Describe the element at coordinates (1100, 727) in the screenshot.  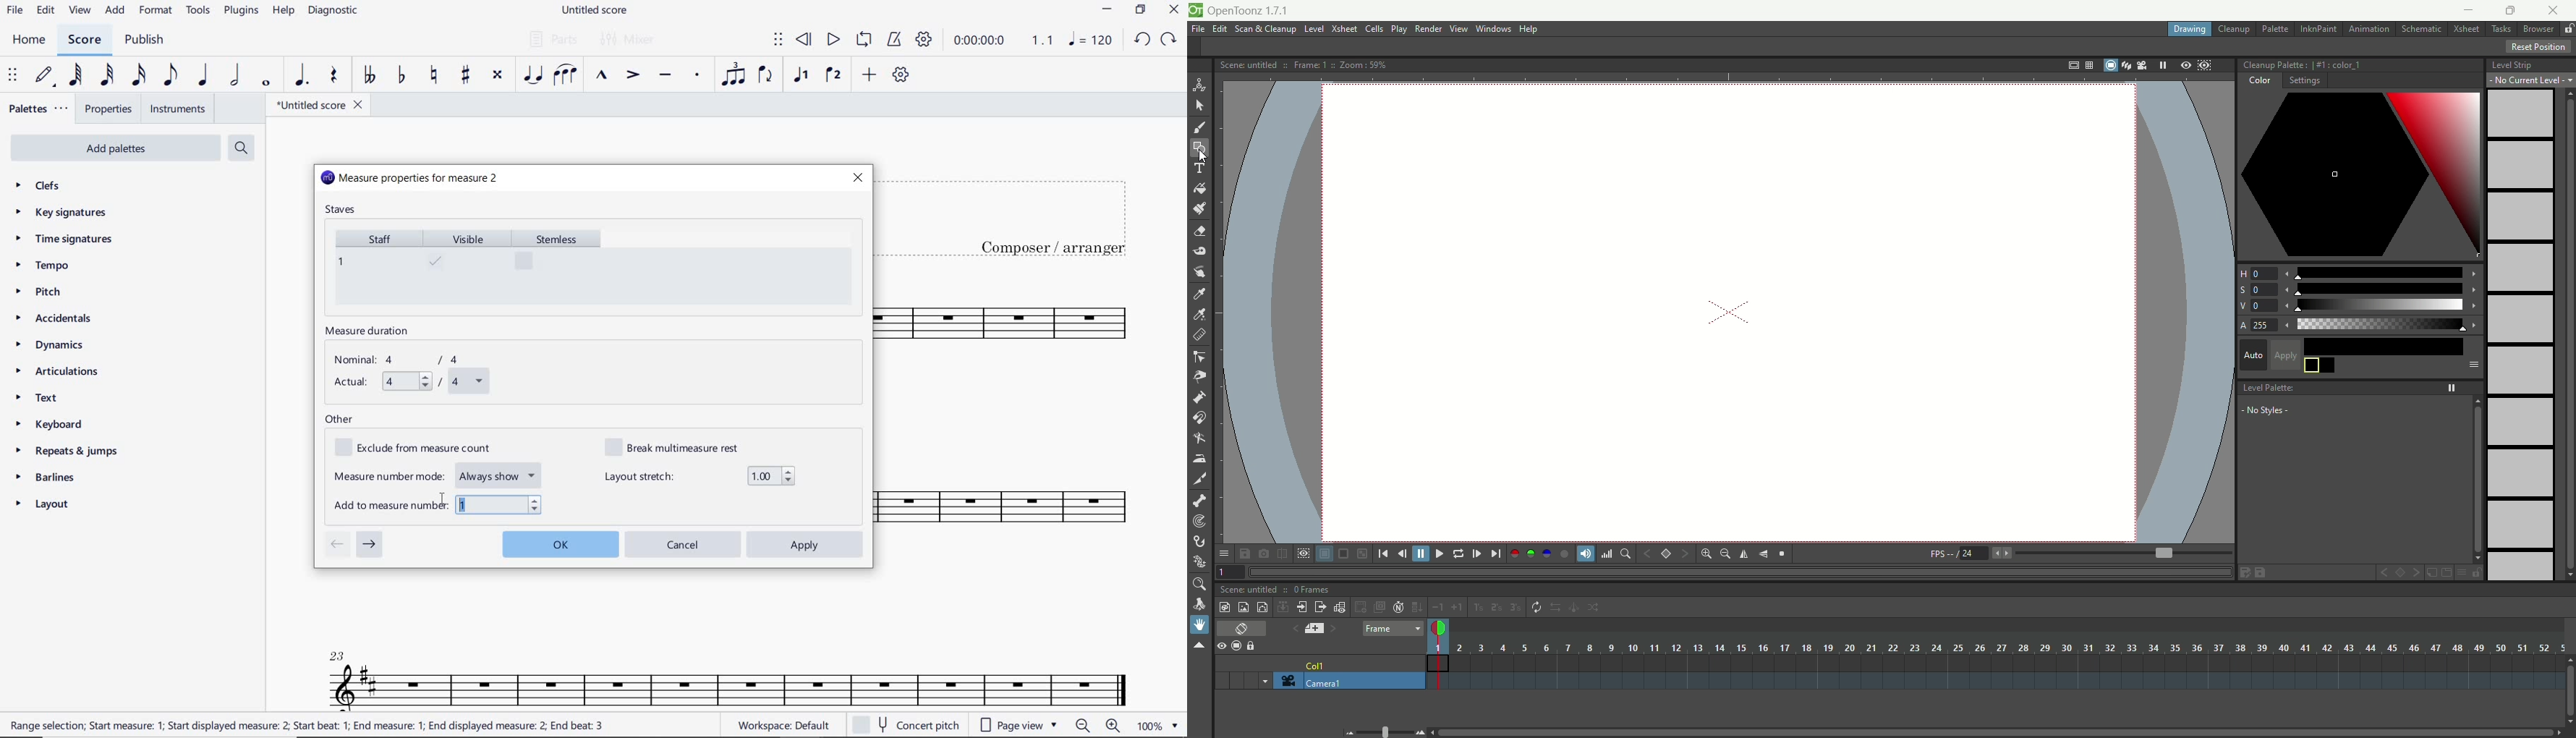
I see `zoom in or zoom out` at that location.